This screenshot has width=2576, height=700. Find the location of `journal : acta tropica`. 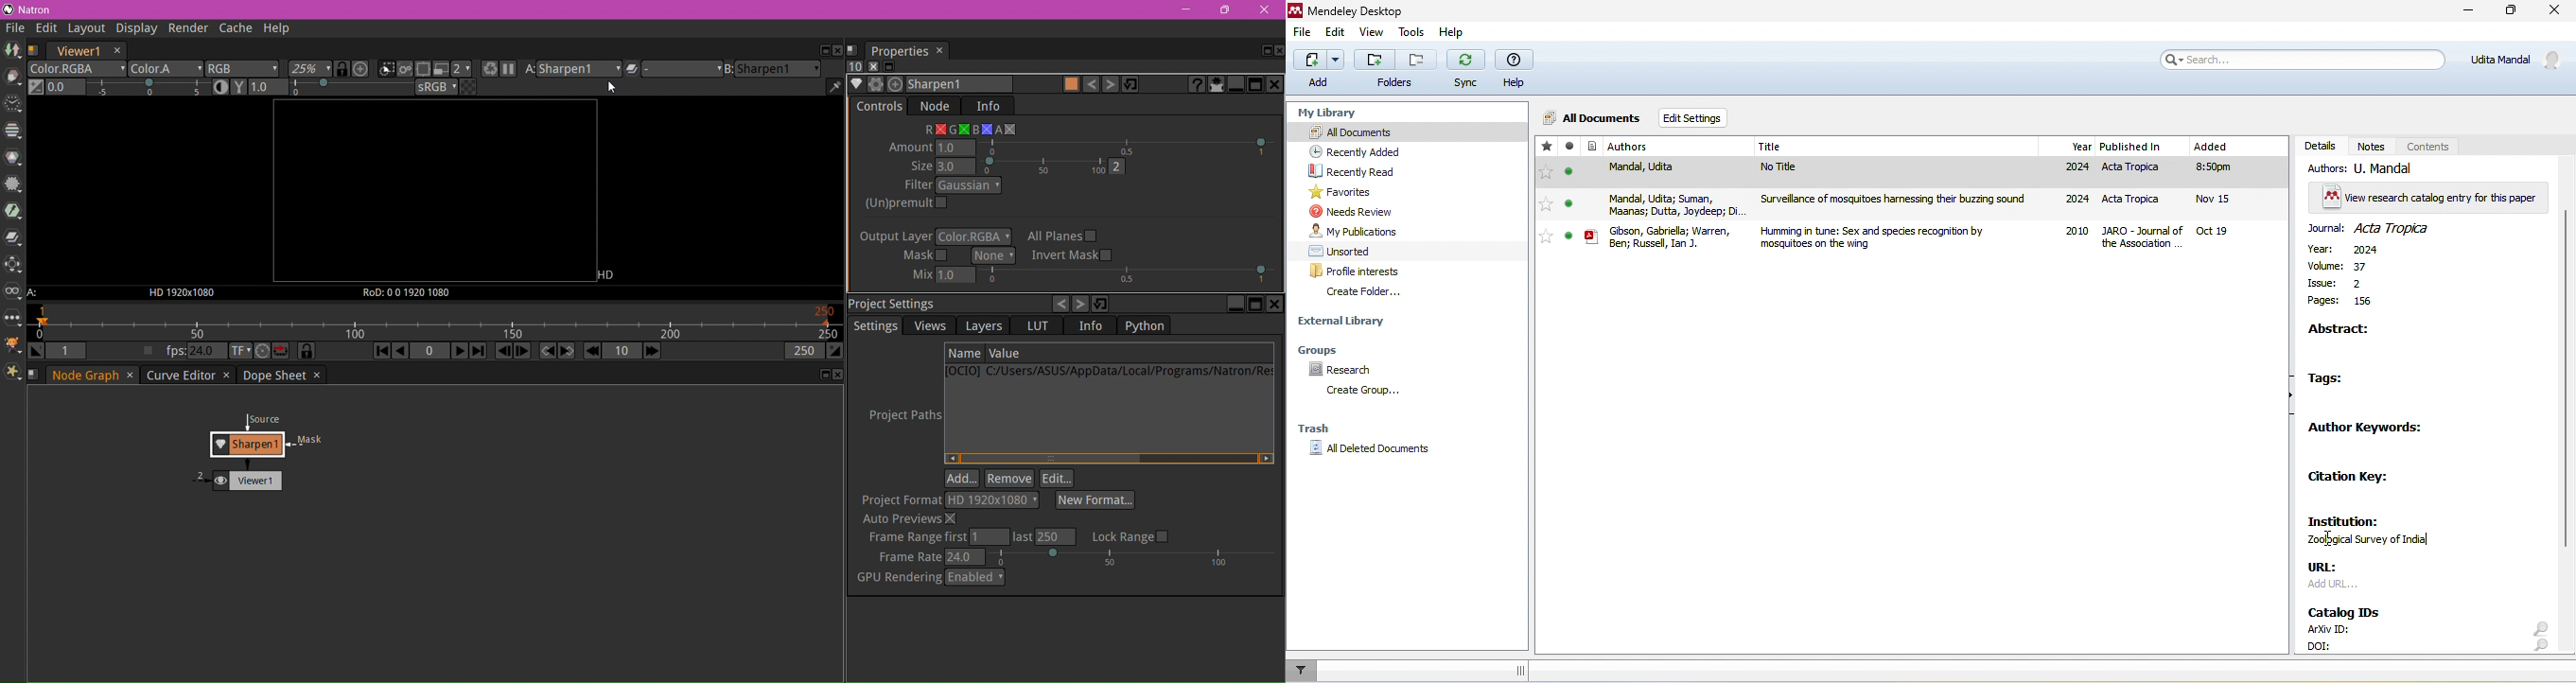

journal : acta tropica is located at coordinates (2381, 228).